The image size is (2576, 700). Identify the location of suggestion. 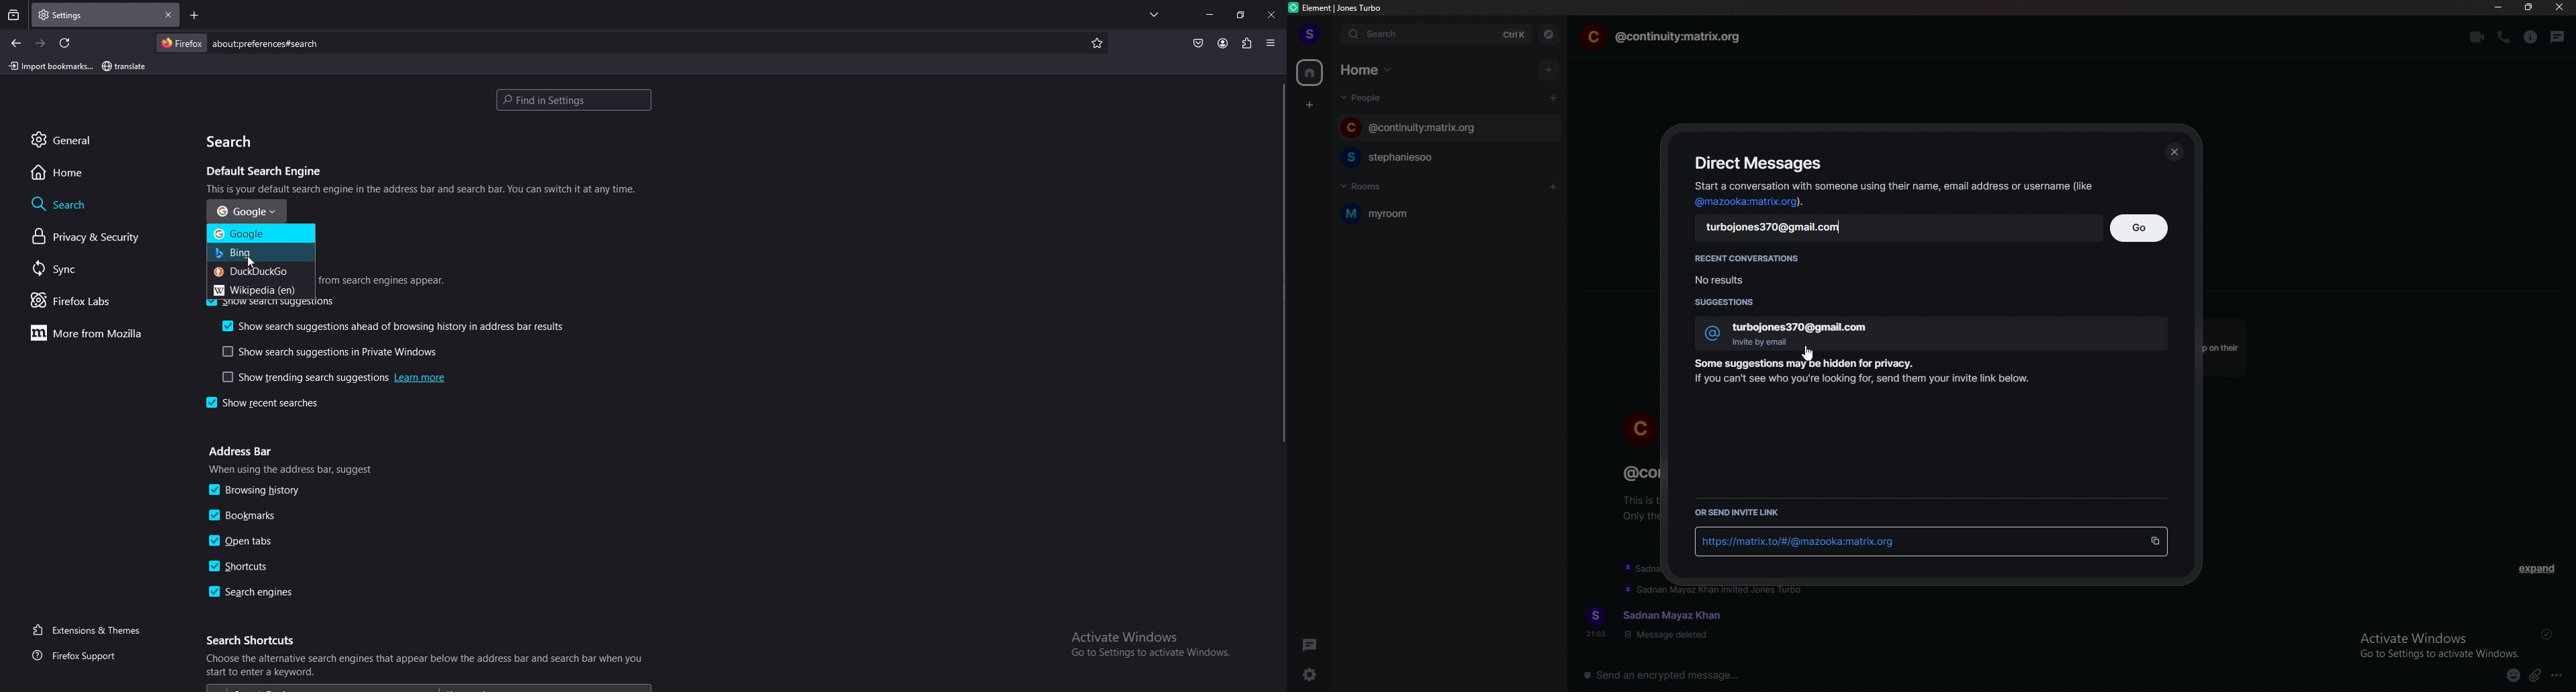
(1937, 331).